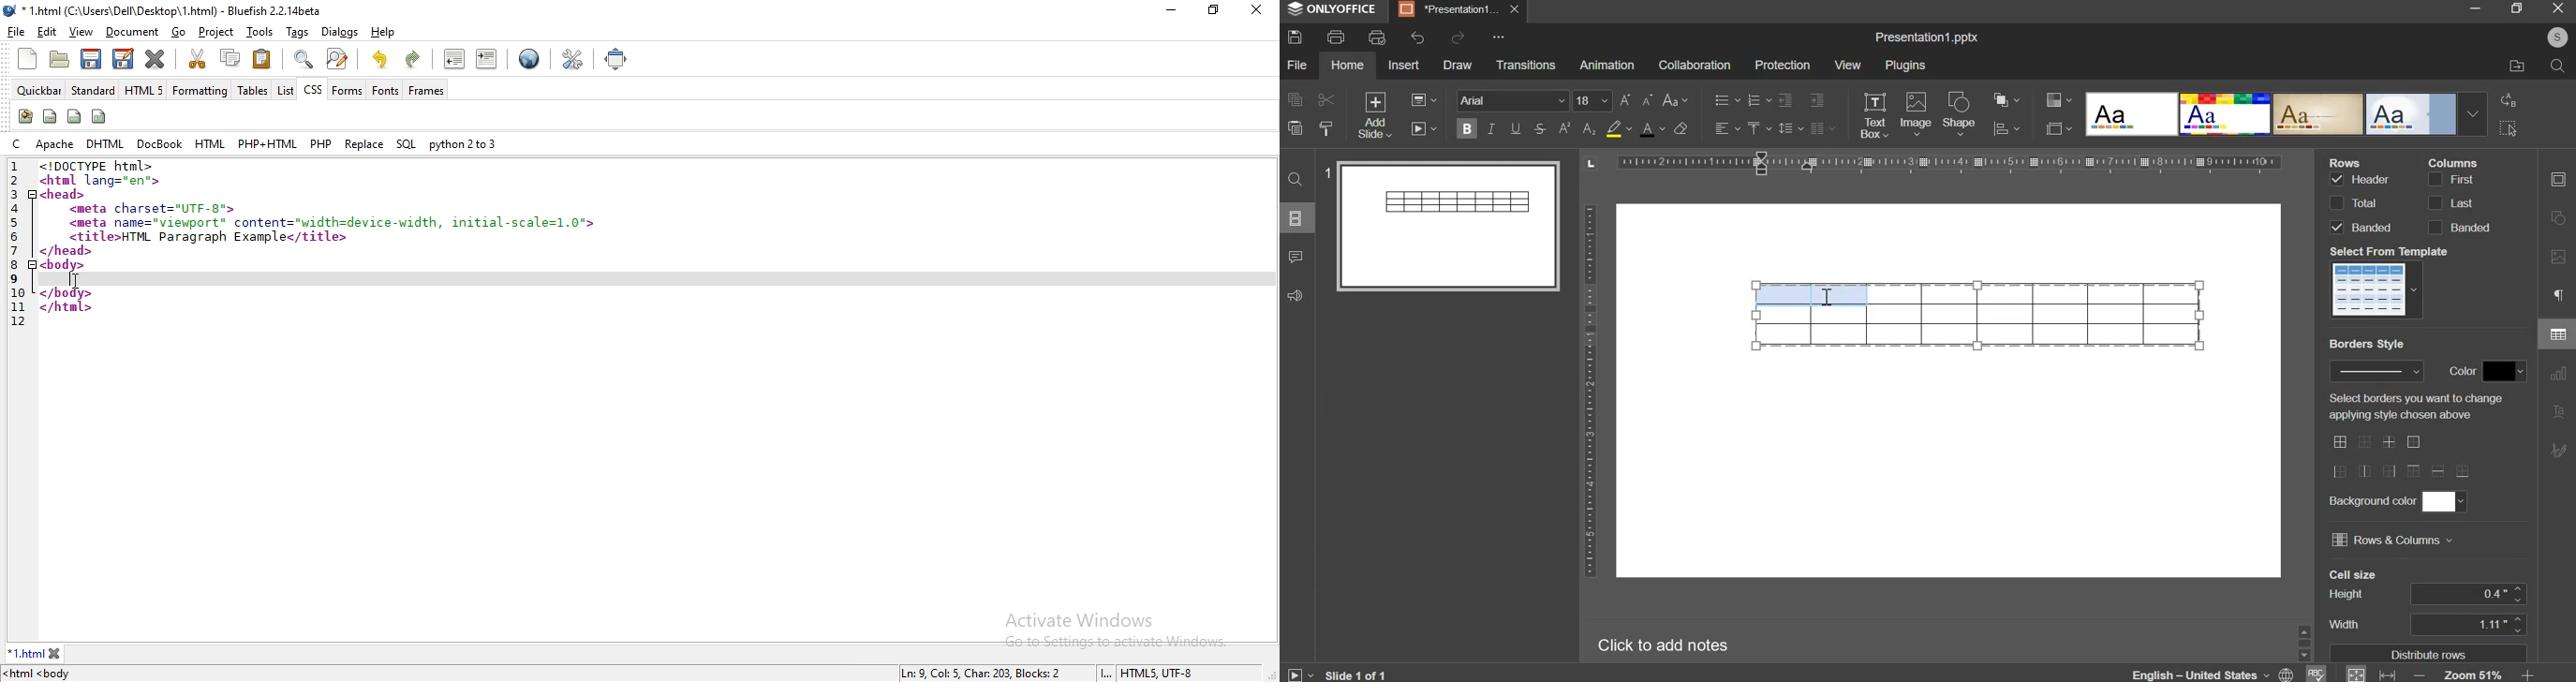 The height and width of the screenshot is (700, 2576). What do you see at coordinates (2468, 624) in the screenshot?
I see `cell width` at bounding box center [2468, 624].